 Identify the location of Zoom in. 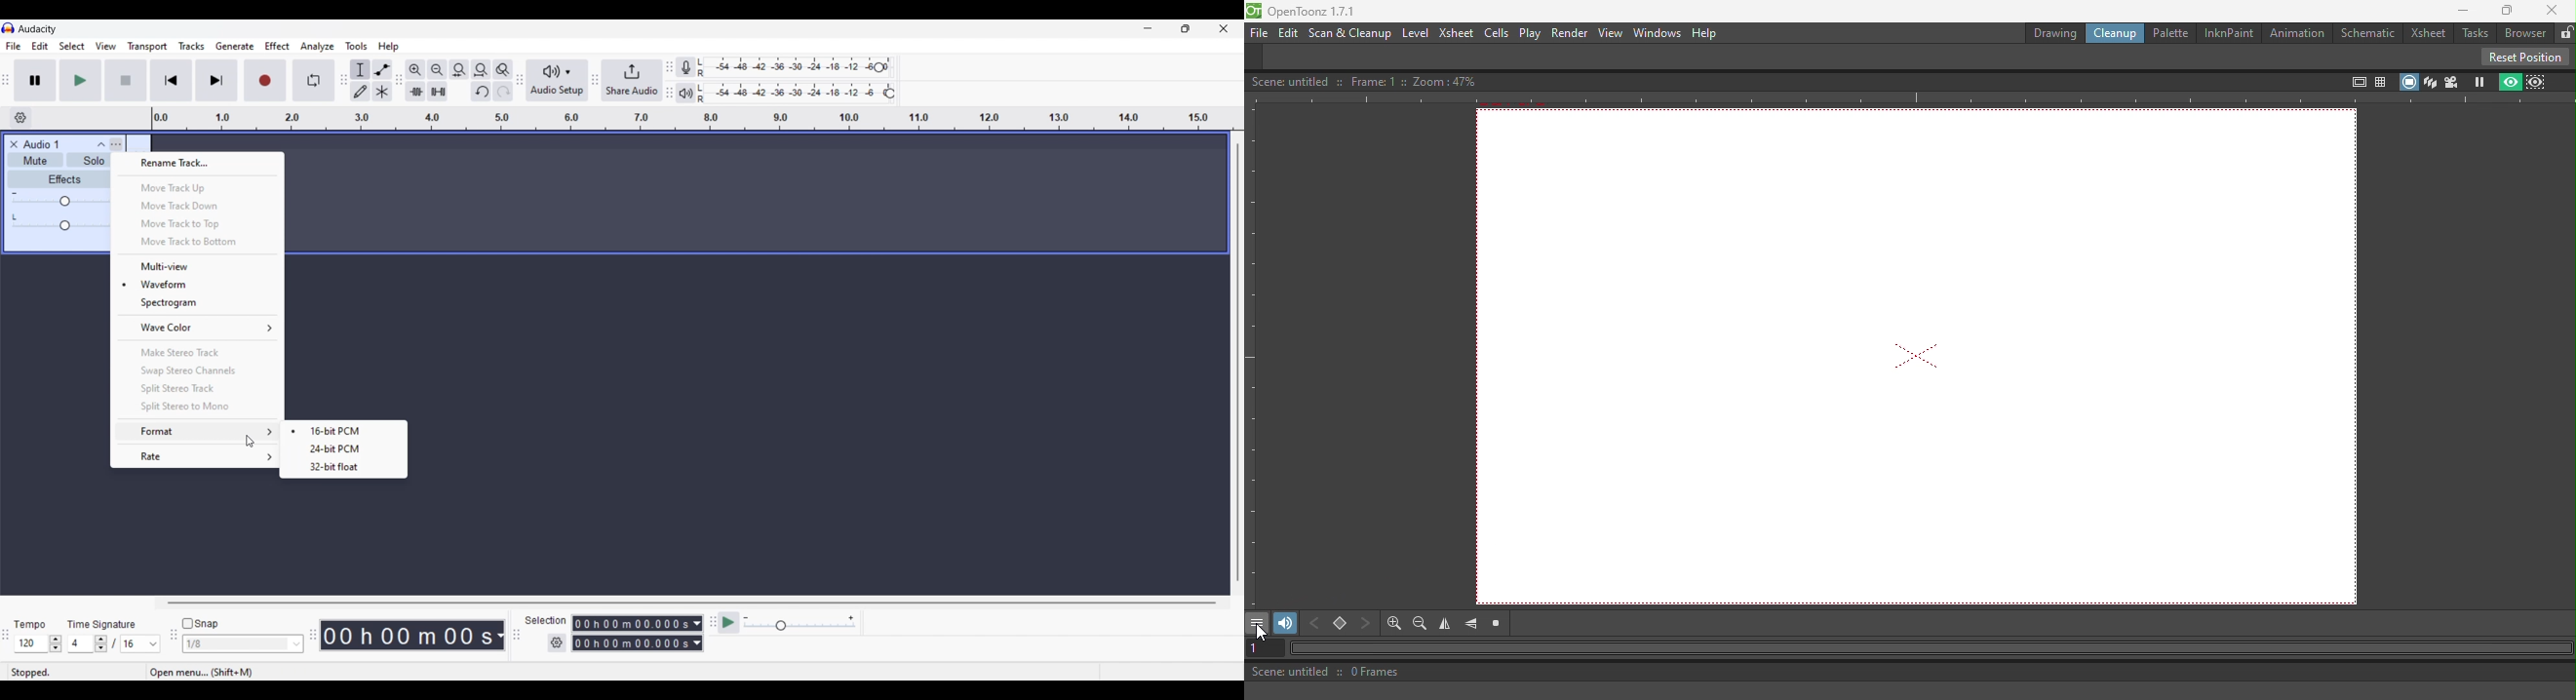
(415, 69).